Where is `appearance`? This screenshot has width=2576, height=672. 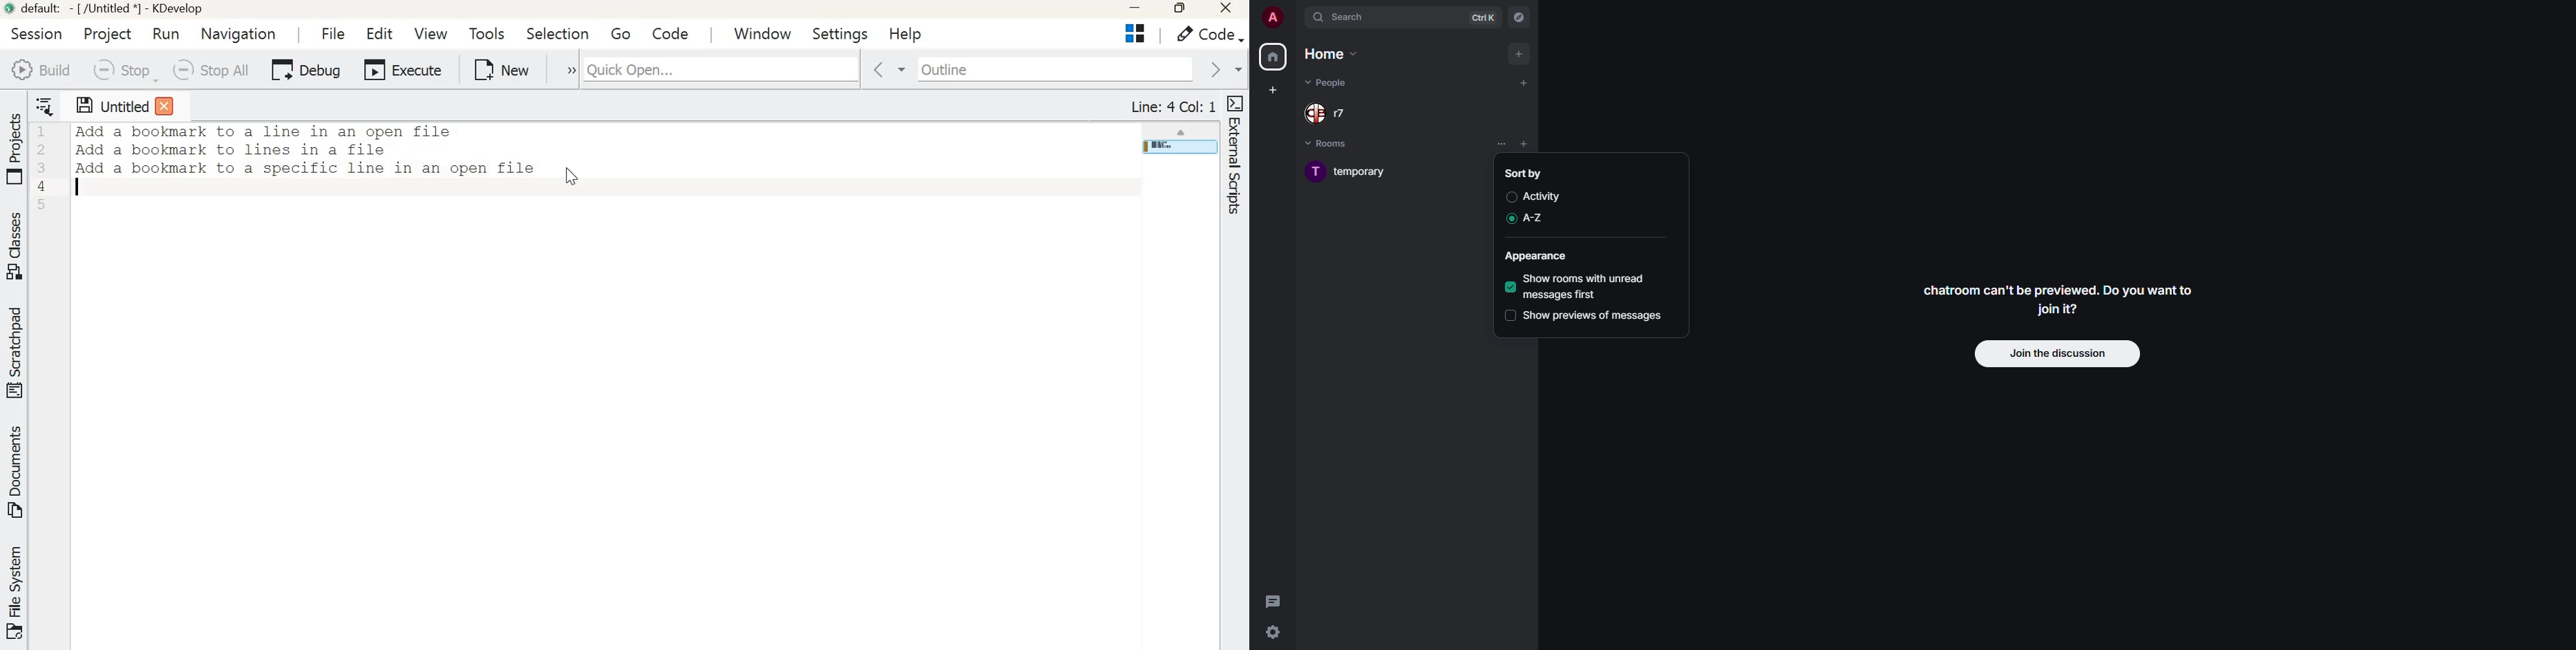 appearance is located at coordinates (1540, 257).